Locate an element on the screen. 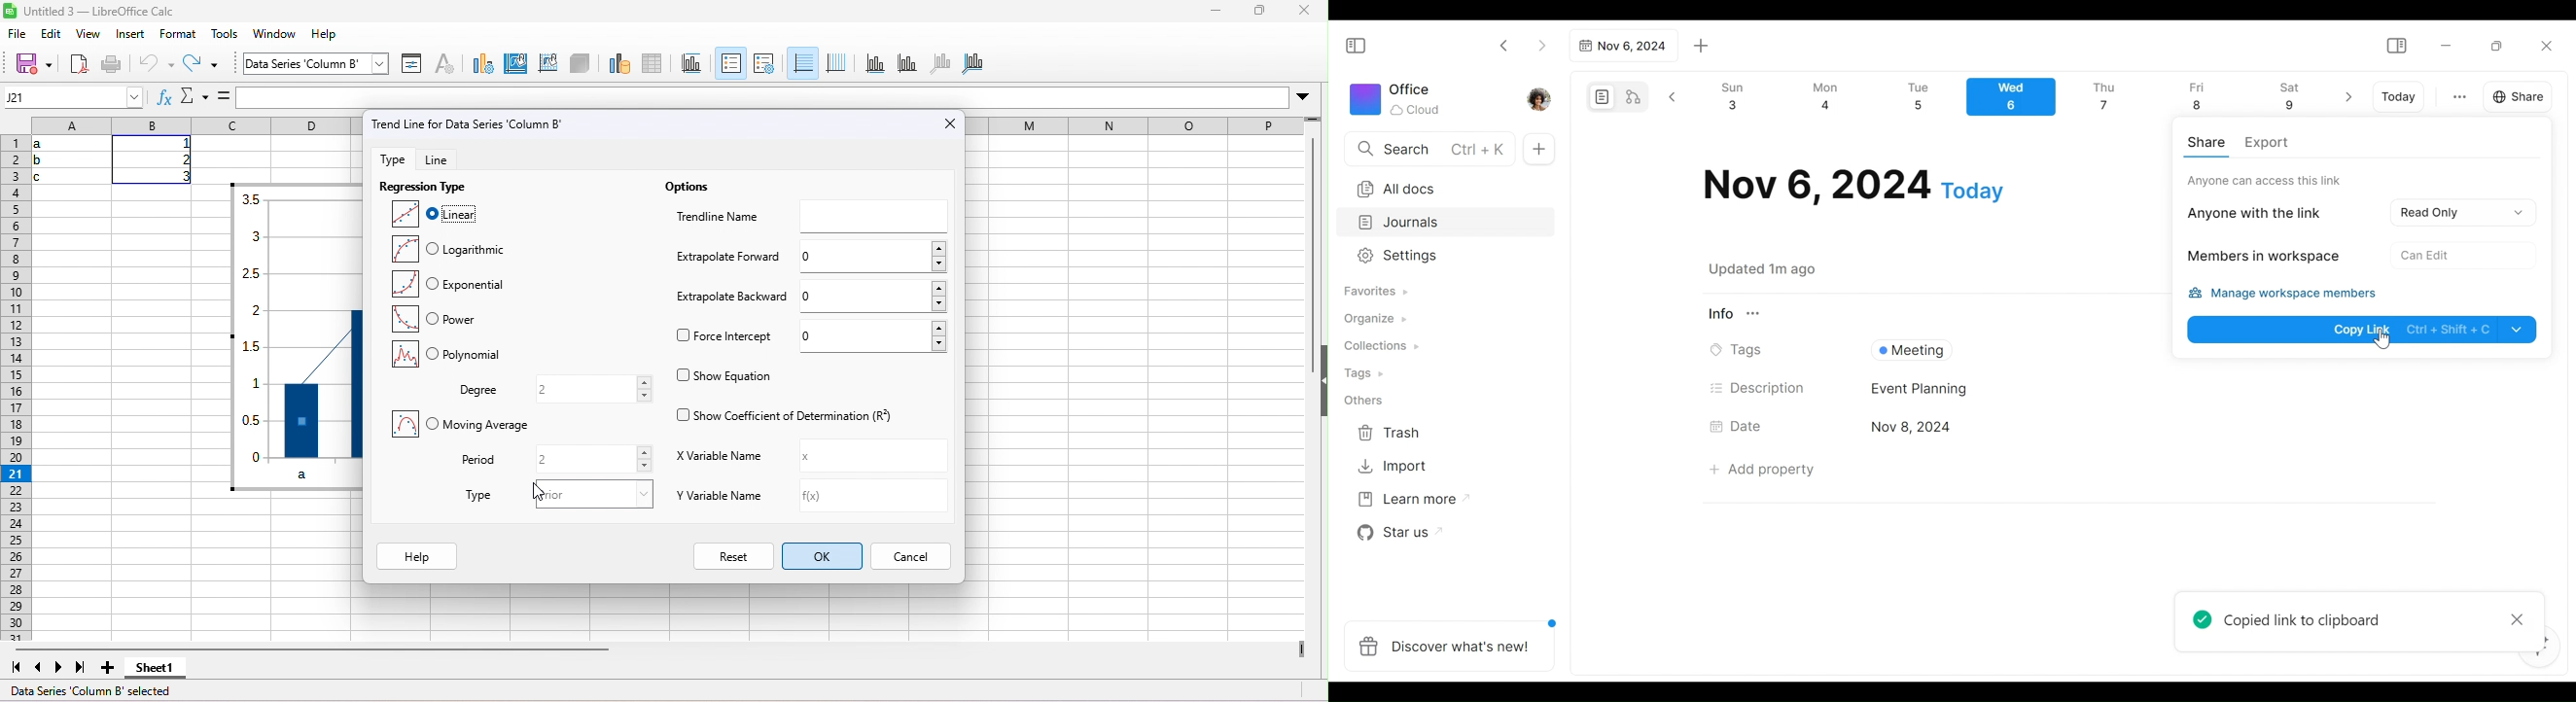 The width and height of the screenshot is (2576, 728). select type is located at coordinates (589, 494).